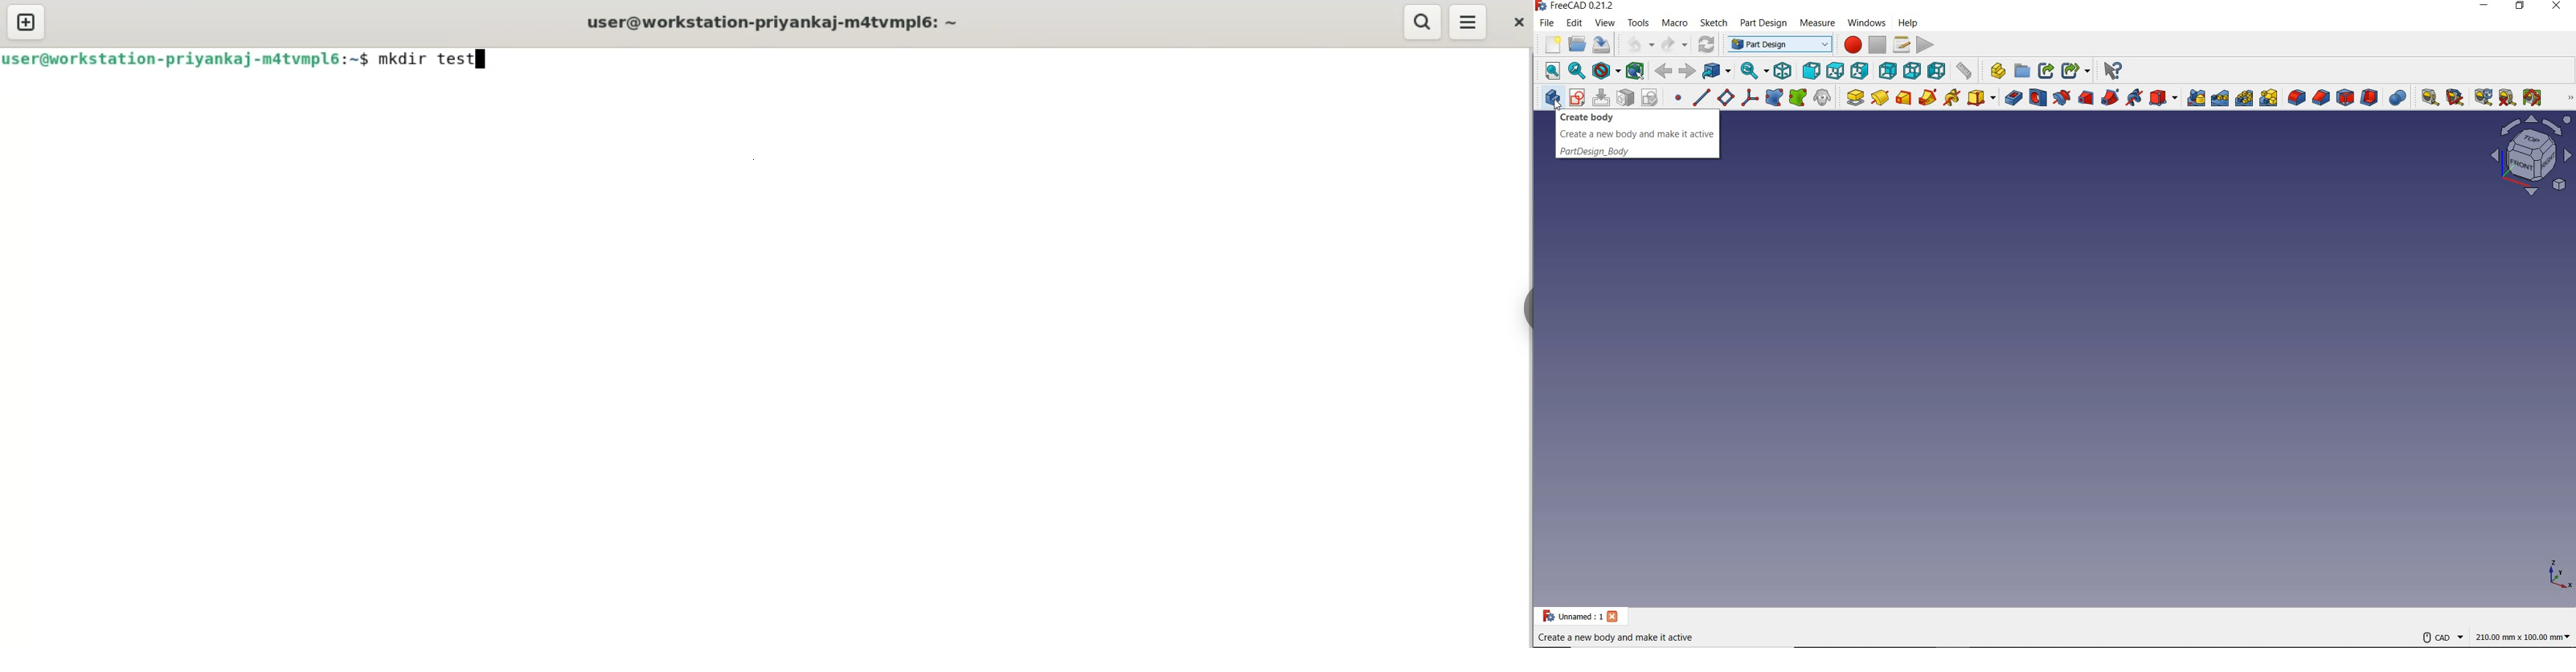 This screenshot has height=672, width=2576. I want to click on CREATE BODY, so click(1548, 97).